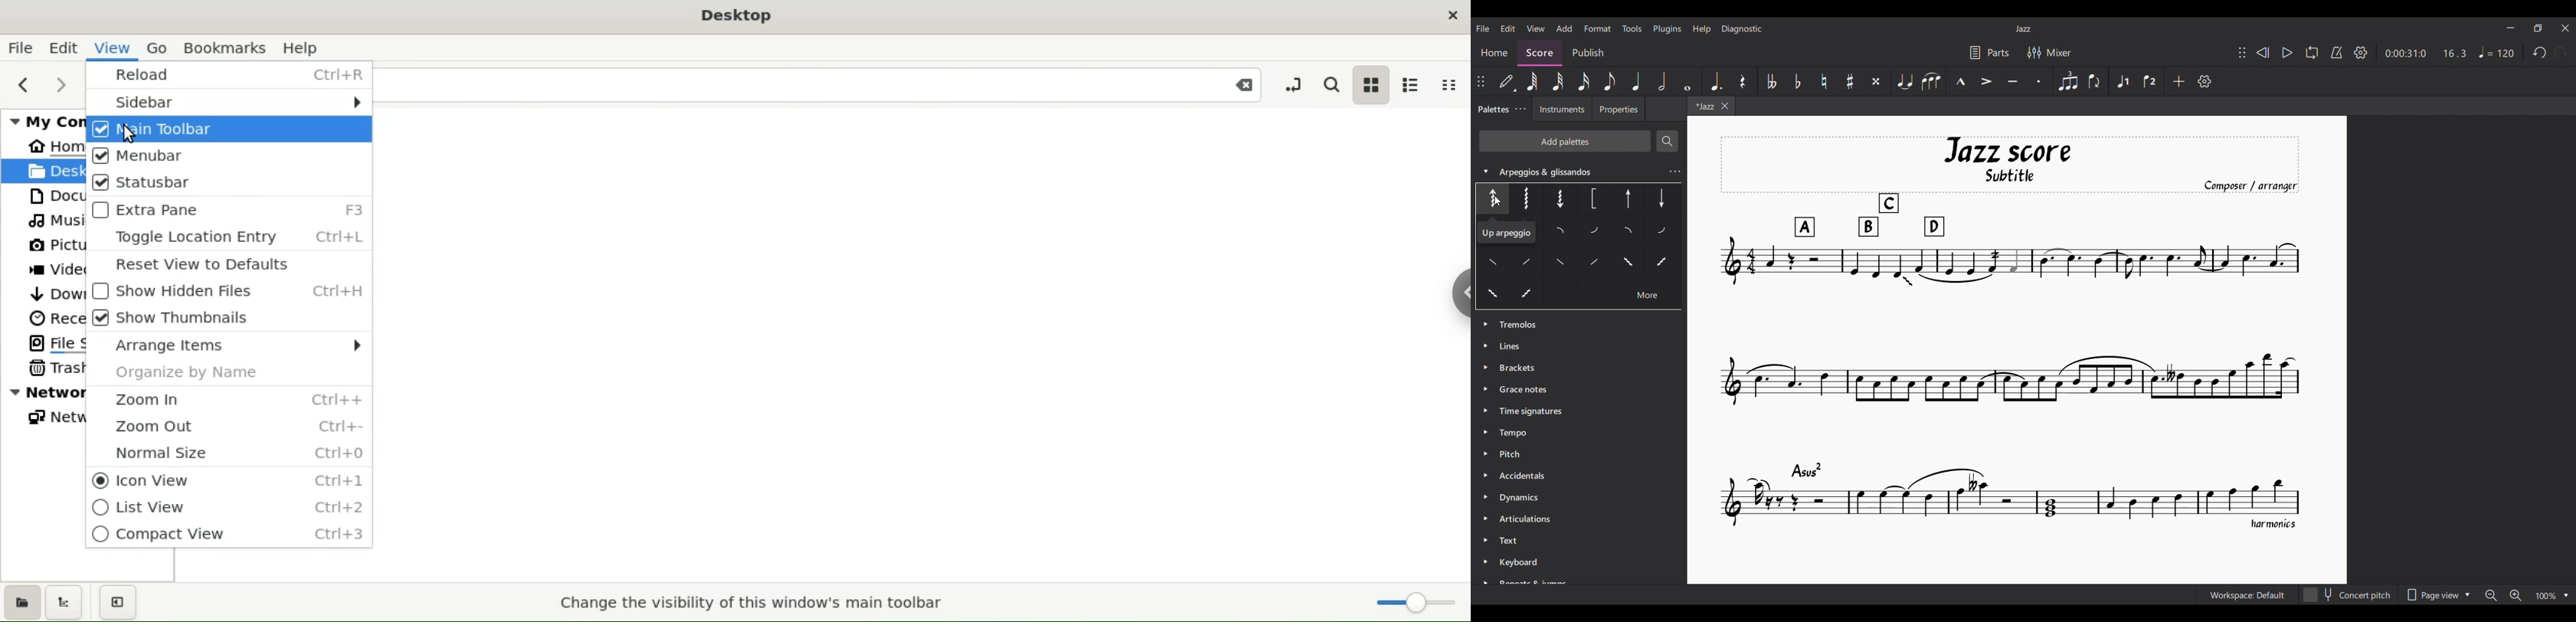  What do you see at coordinates (1851, 81) in the screenshot?
I see `Toggle sharp` at bounding box center [1851, 81].